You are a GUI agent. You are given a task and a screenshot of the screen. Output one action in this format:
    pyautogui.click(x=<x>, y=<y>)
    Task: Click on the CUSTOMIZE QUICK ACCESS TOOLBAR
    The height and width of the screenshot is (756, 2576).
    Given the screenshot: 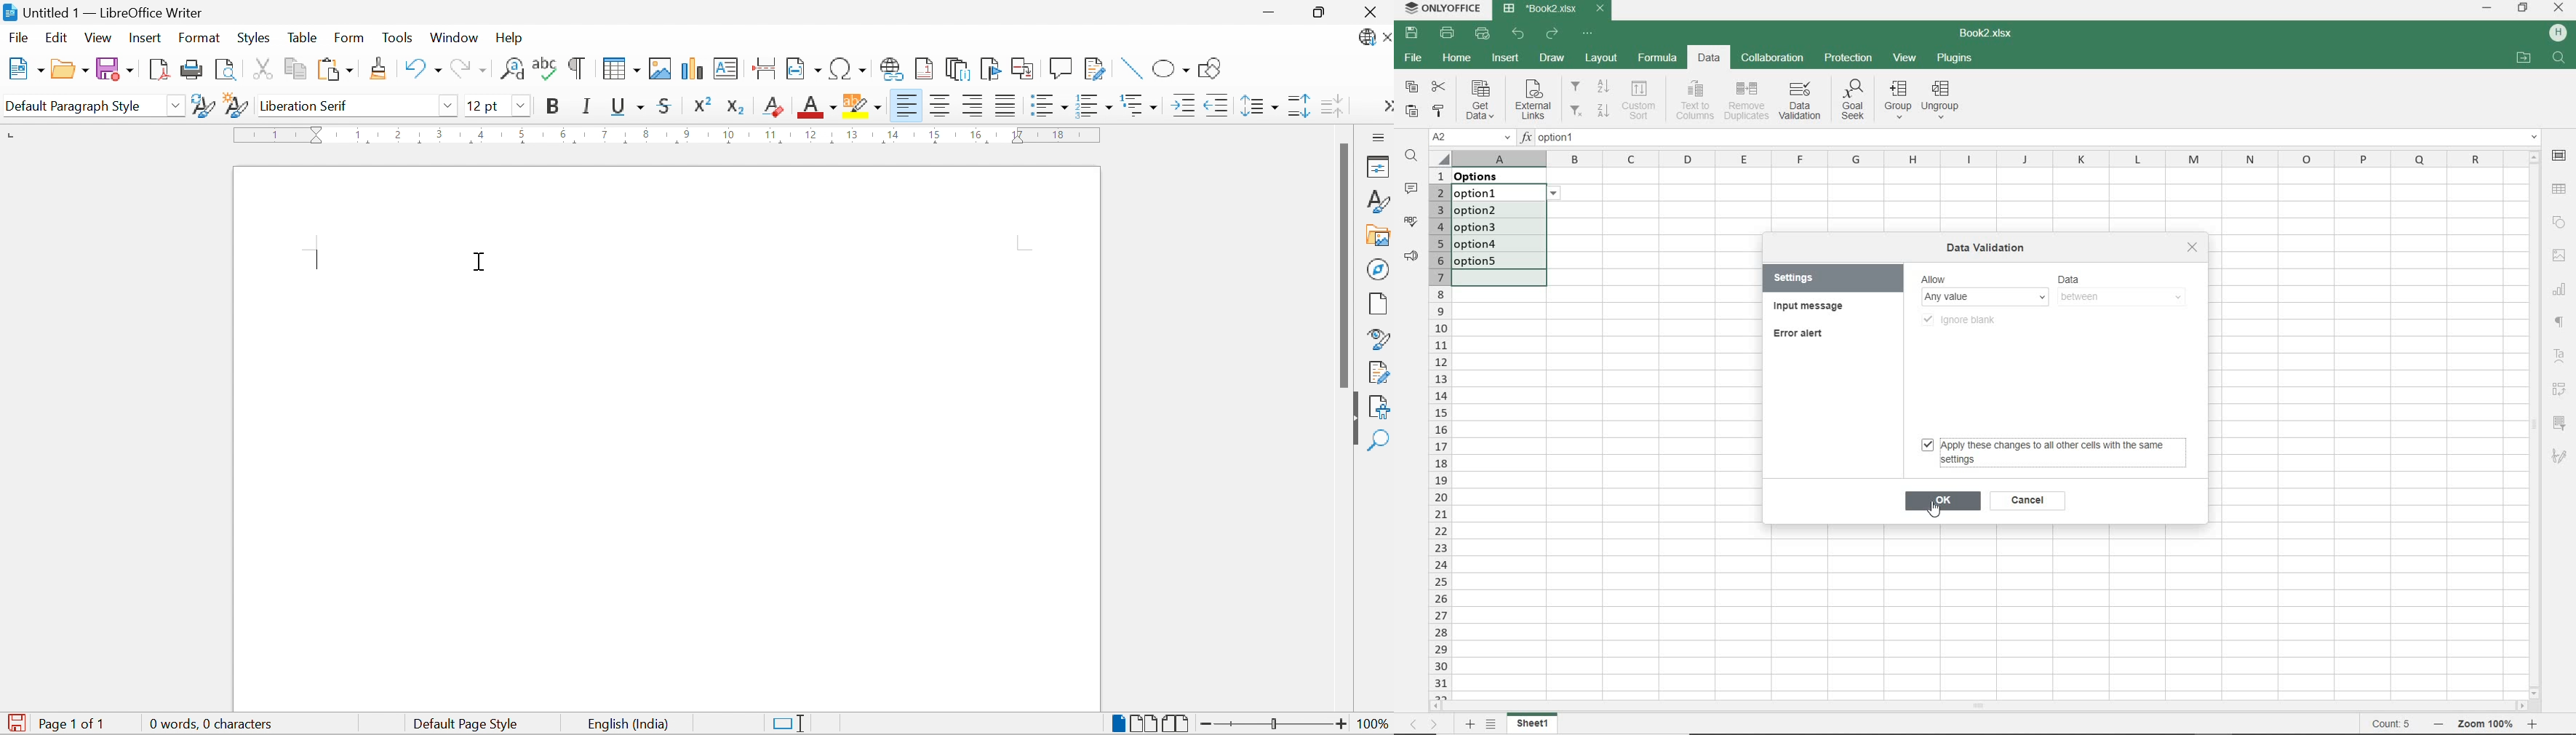 What is the action you would take?
    pyautogui.click(x=1589, y=34)
    